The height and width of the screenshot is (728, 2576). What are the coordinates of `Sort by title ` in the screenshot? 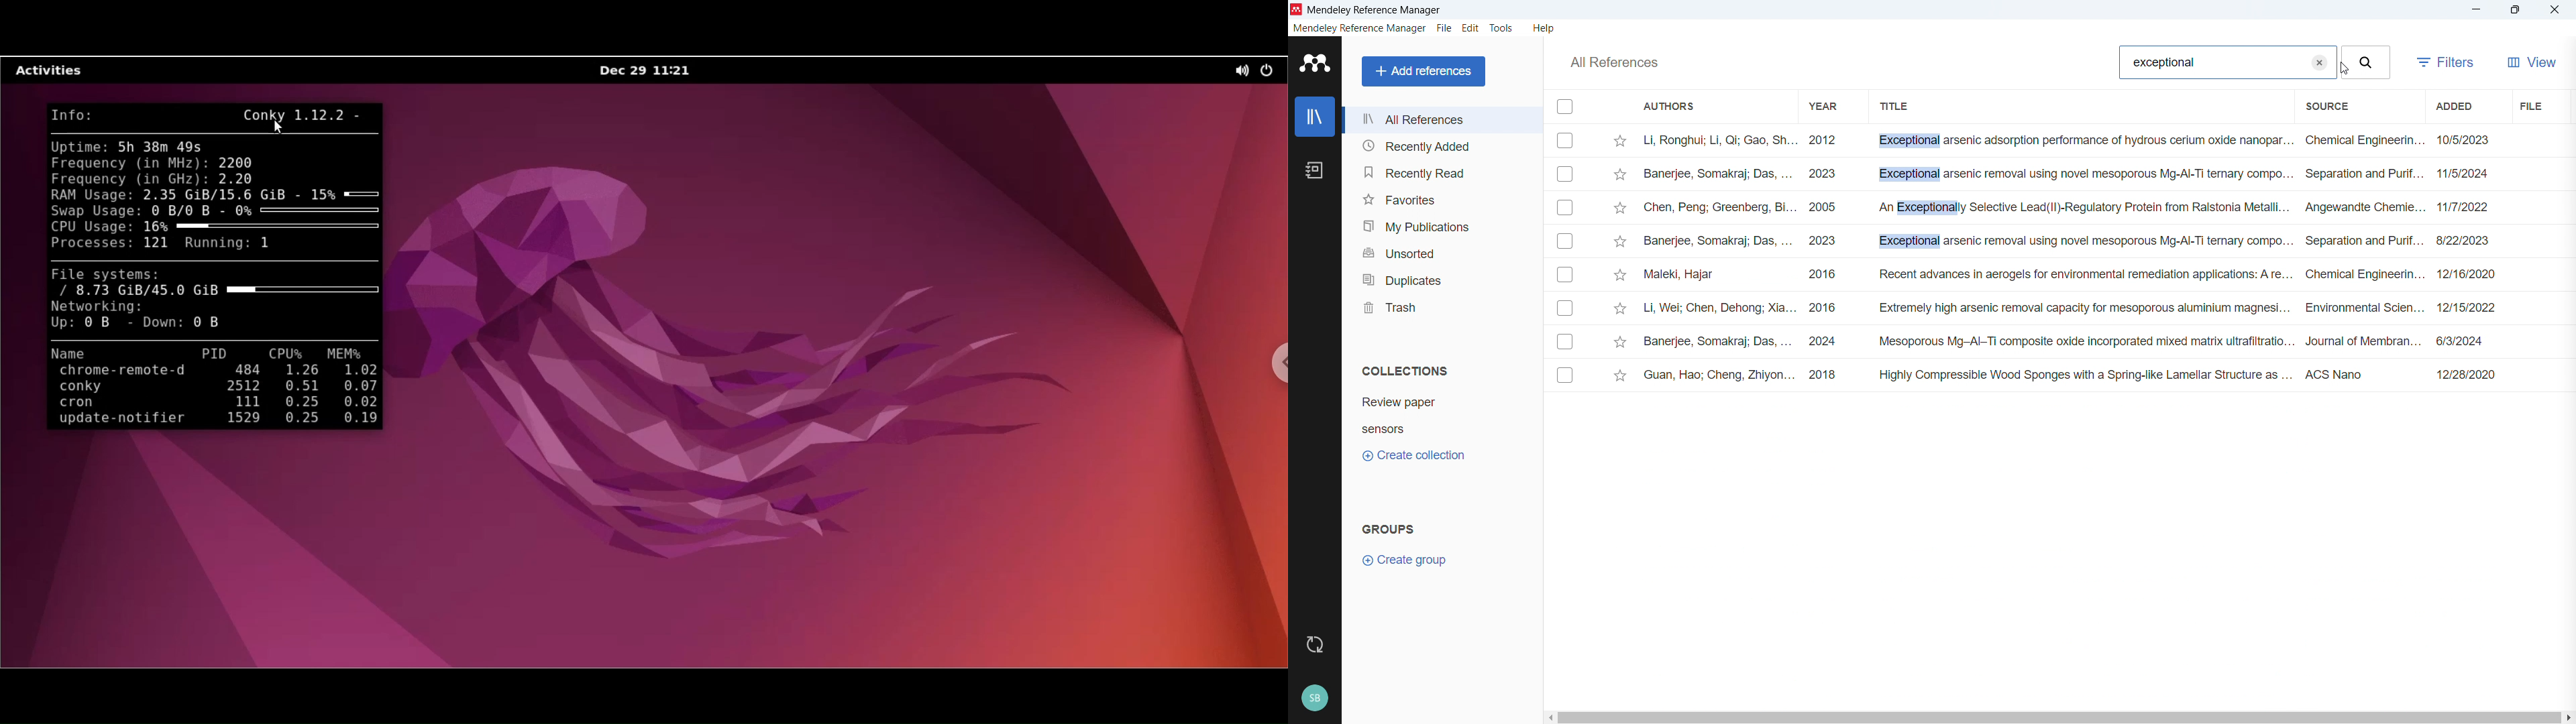 It's located at (1897, 107).